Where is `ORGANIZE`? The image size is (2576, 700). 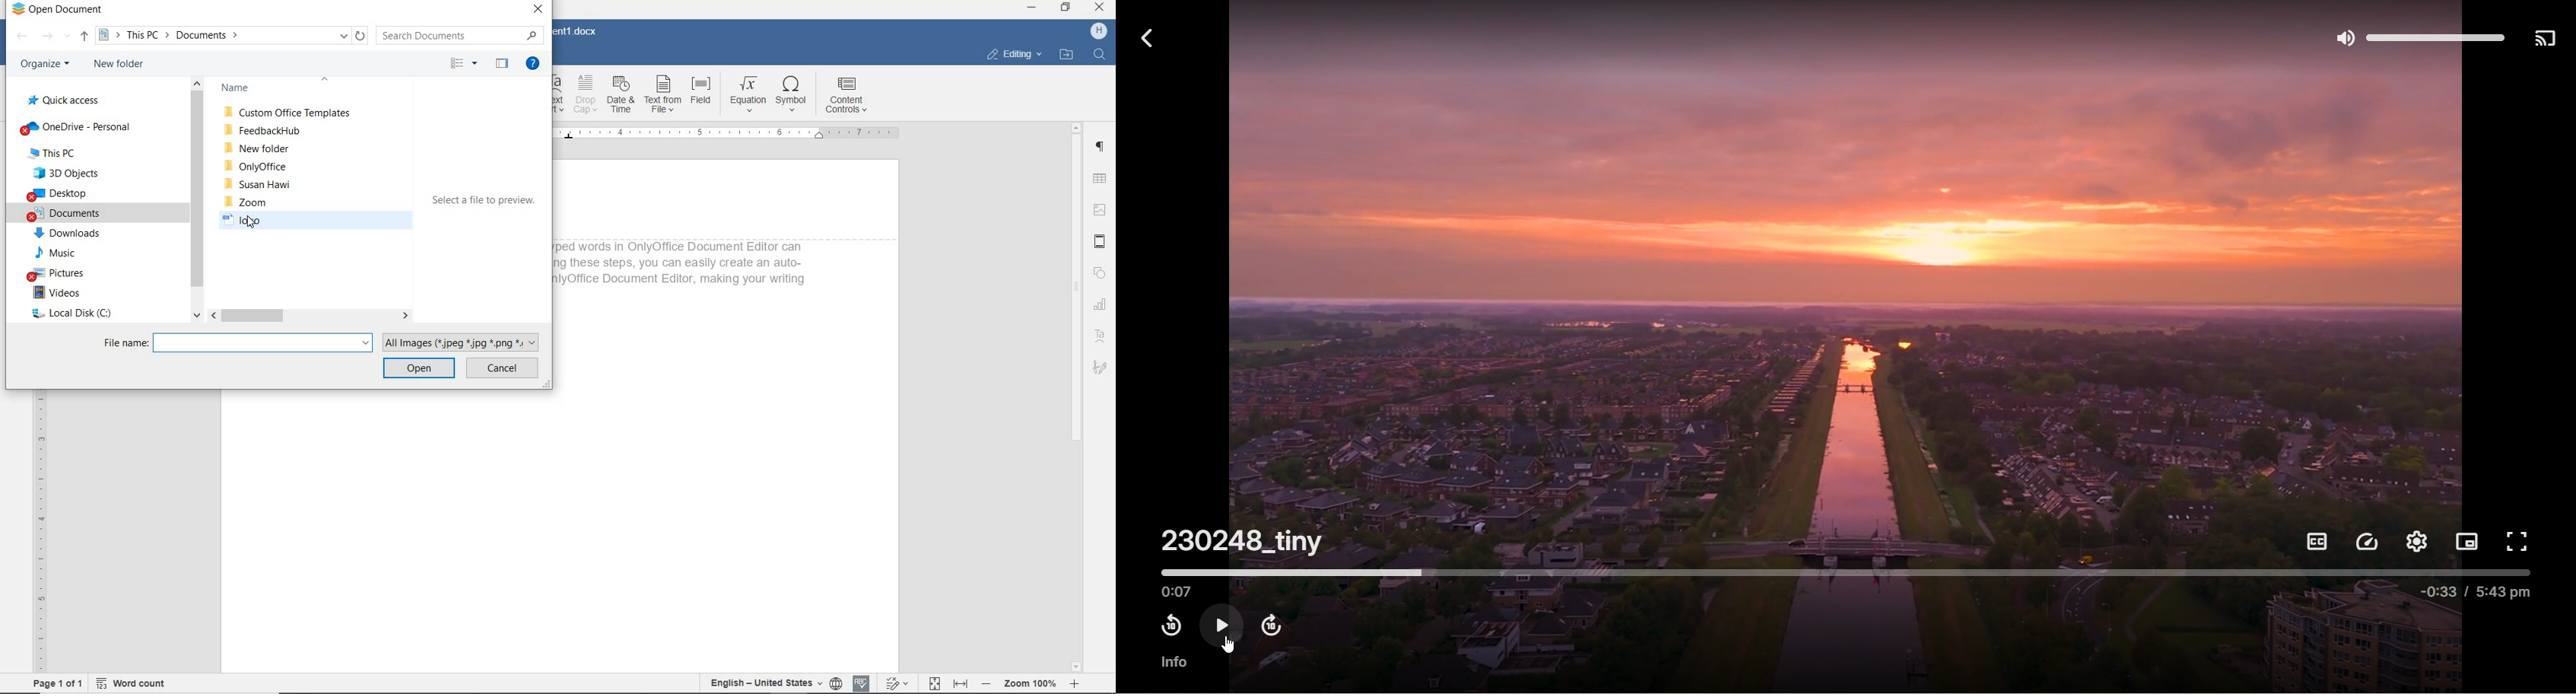 ORGANIZE is located at coordinates (43, 64).